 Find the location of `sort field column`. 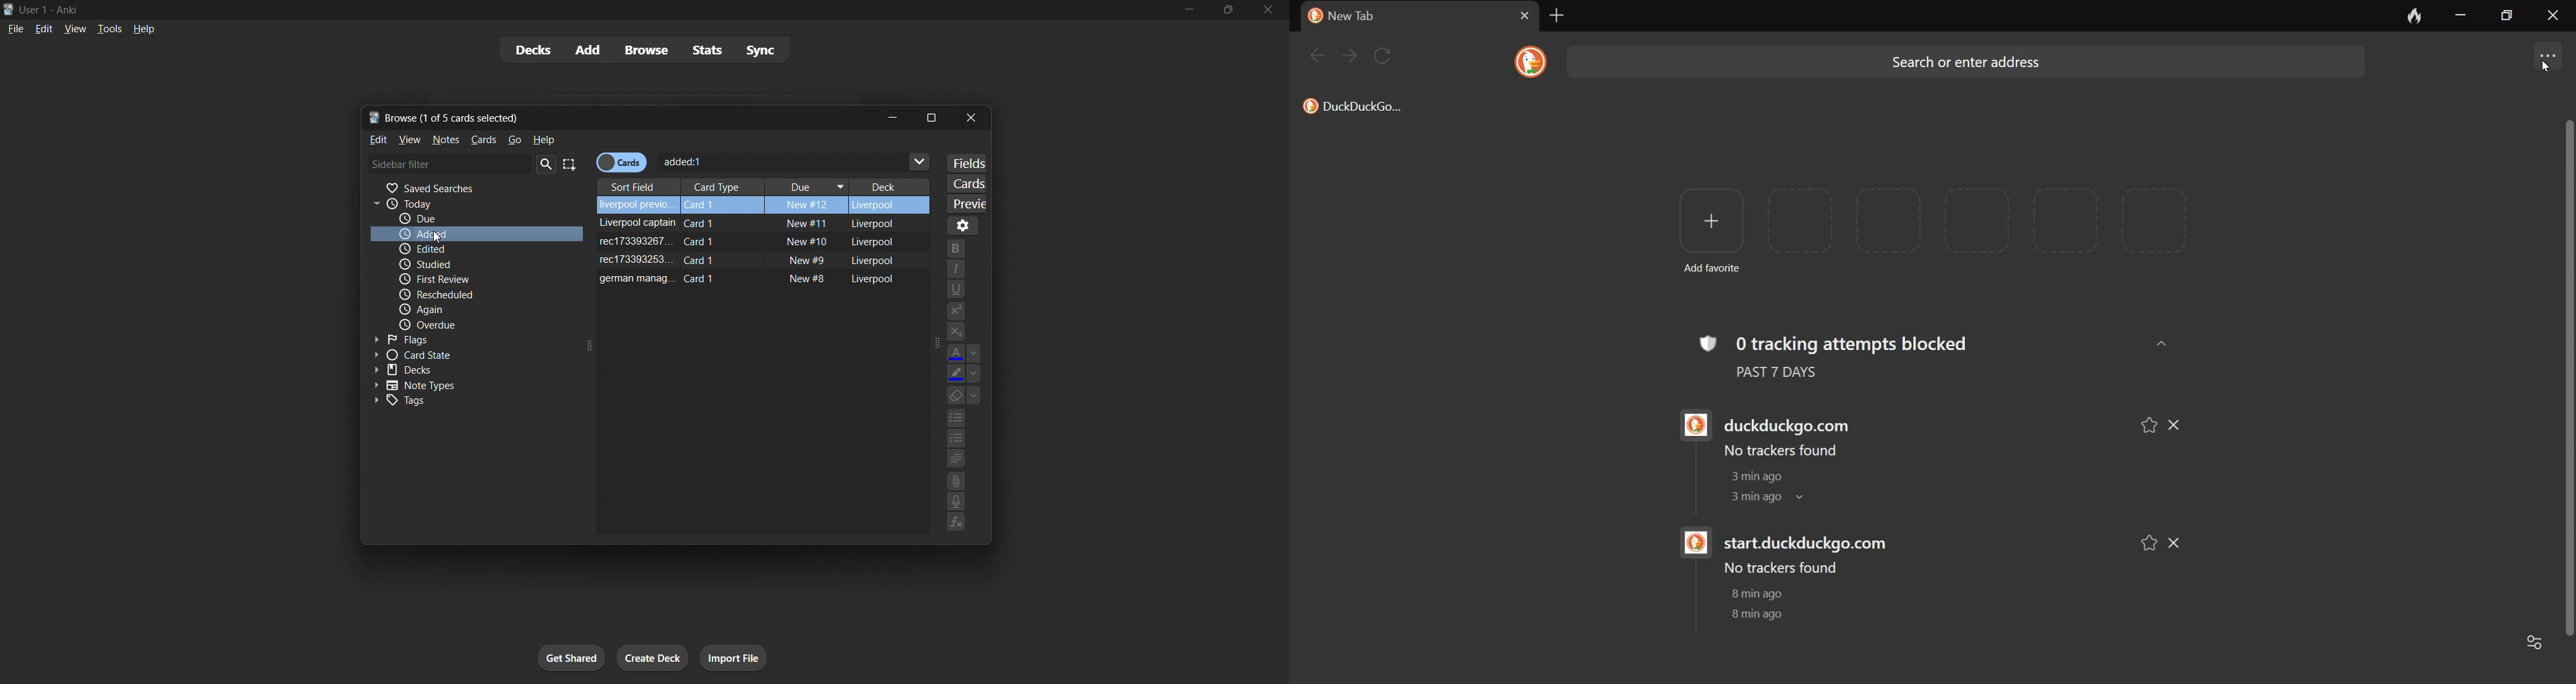

sort field column is located at coordinates (635, 183).